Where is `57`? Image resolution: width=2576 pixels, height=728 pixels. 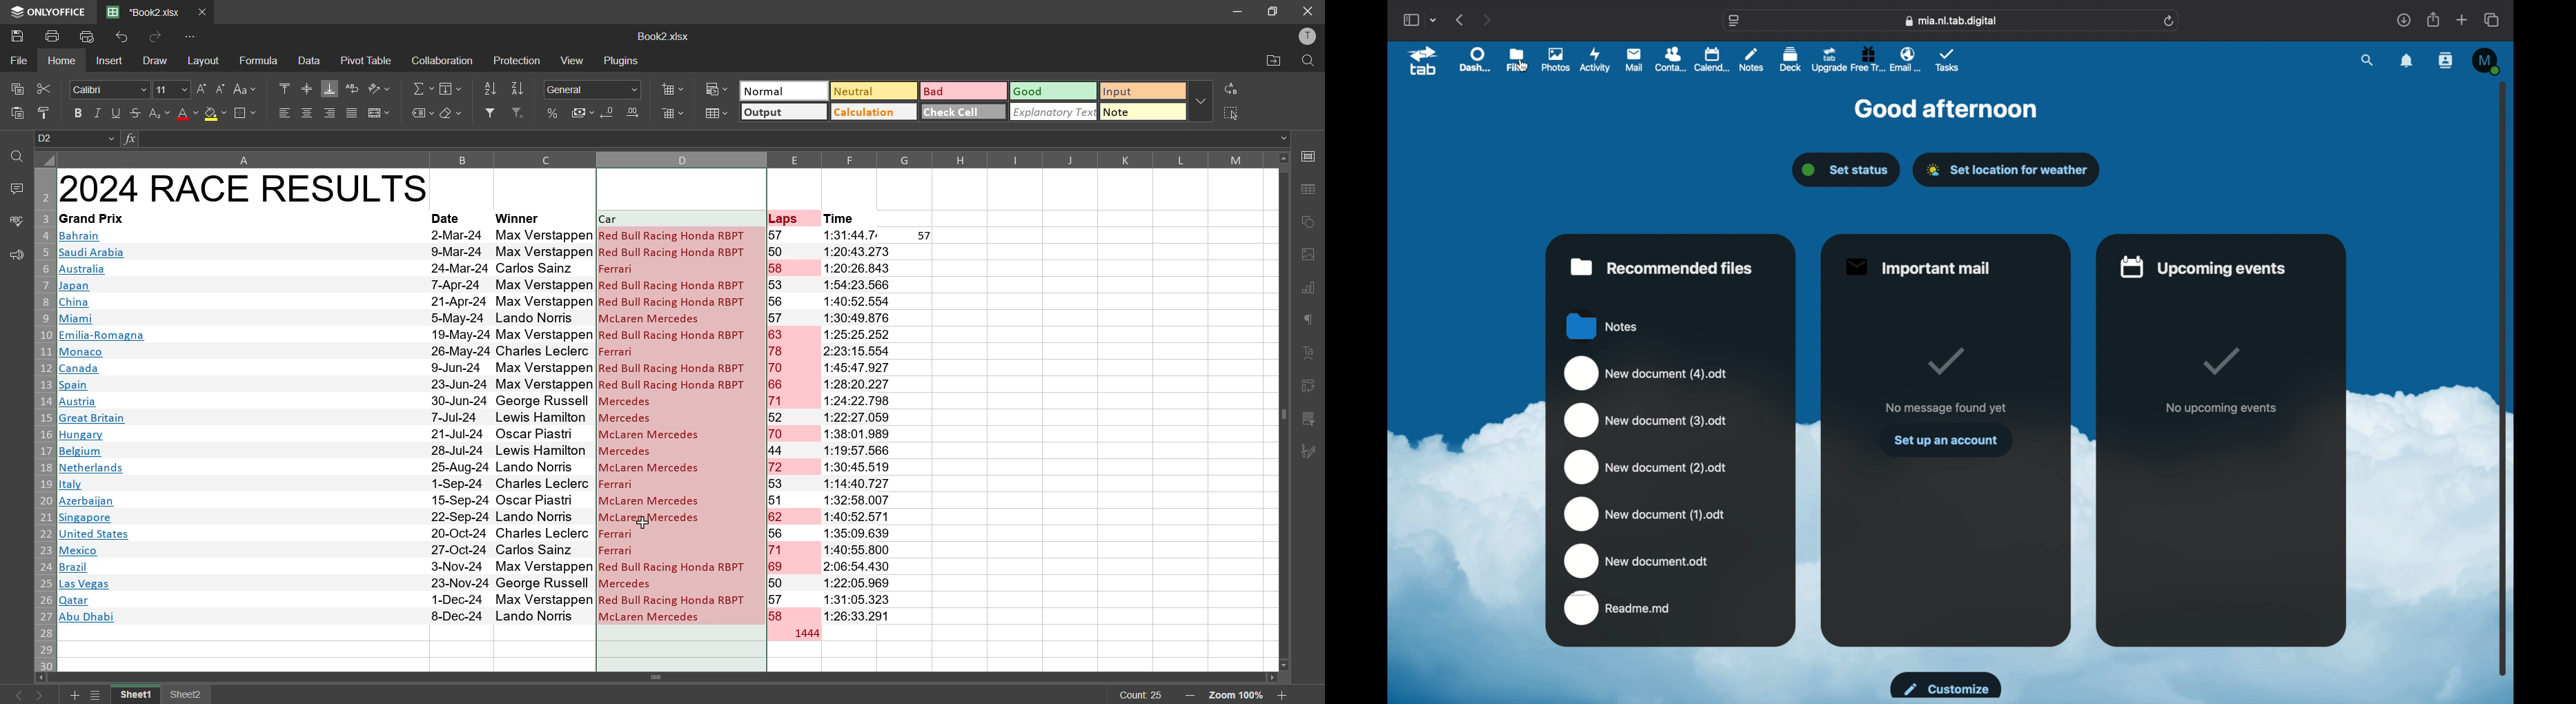
57 is located at coordinates (925, 236).